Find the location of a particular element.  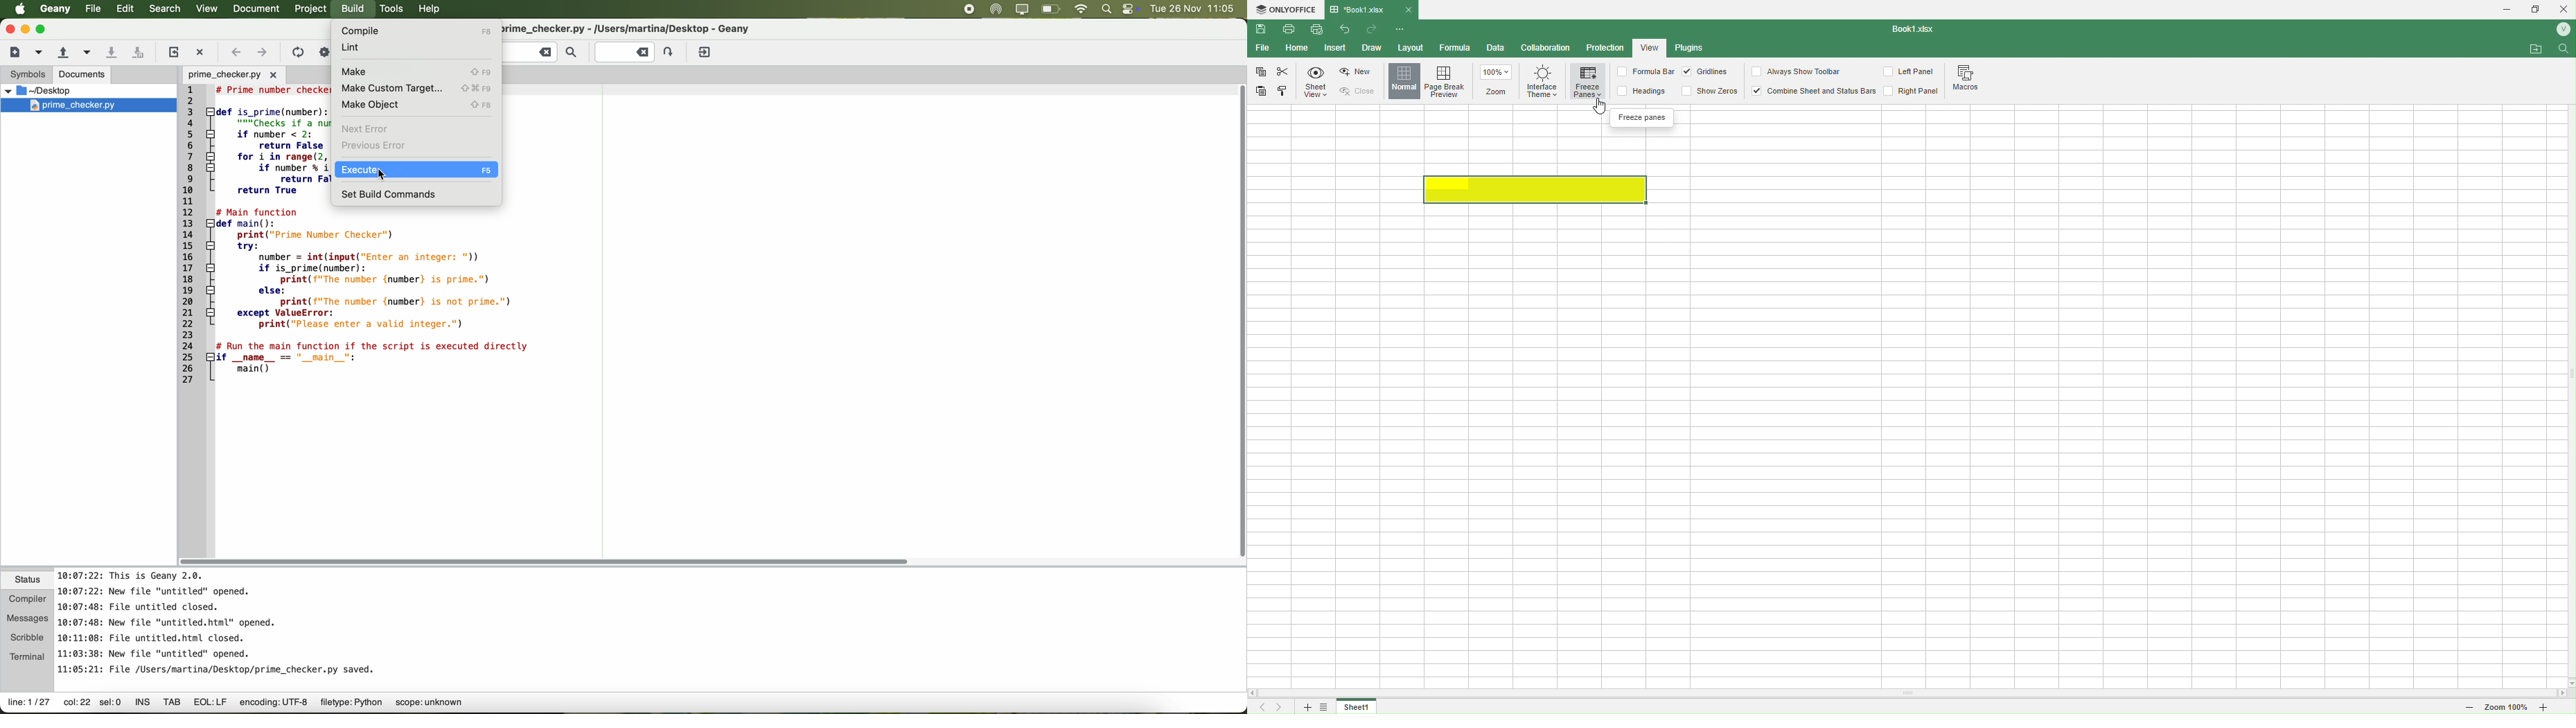

Formula is located at coordinates (1456, 48).